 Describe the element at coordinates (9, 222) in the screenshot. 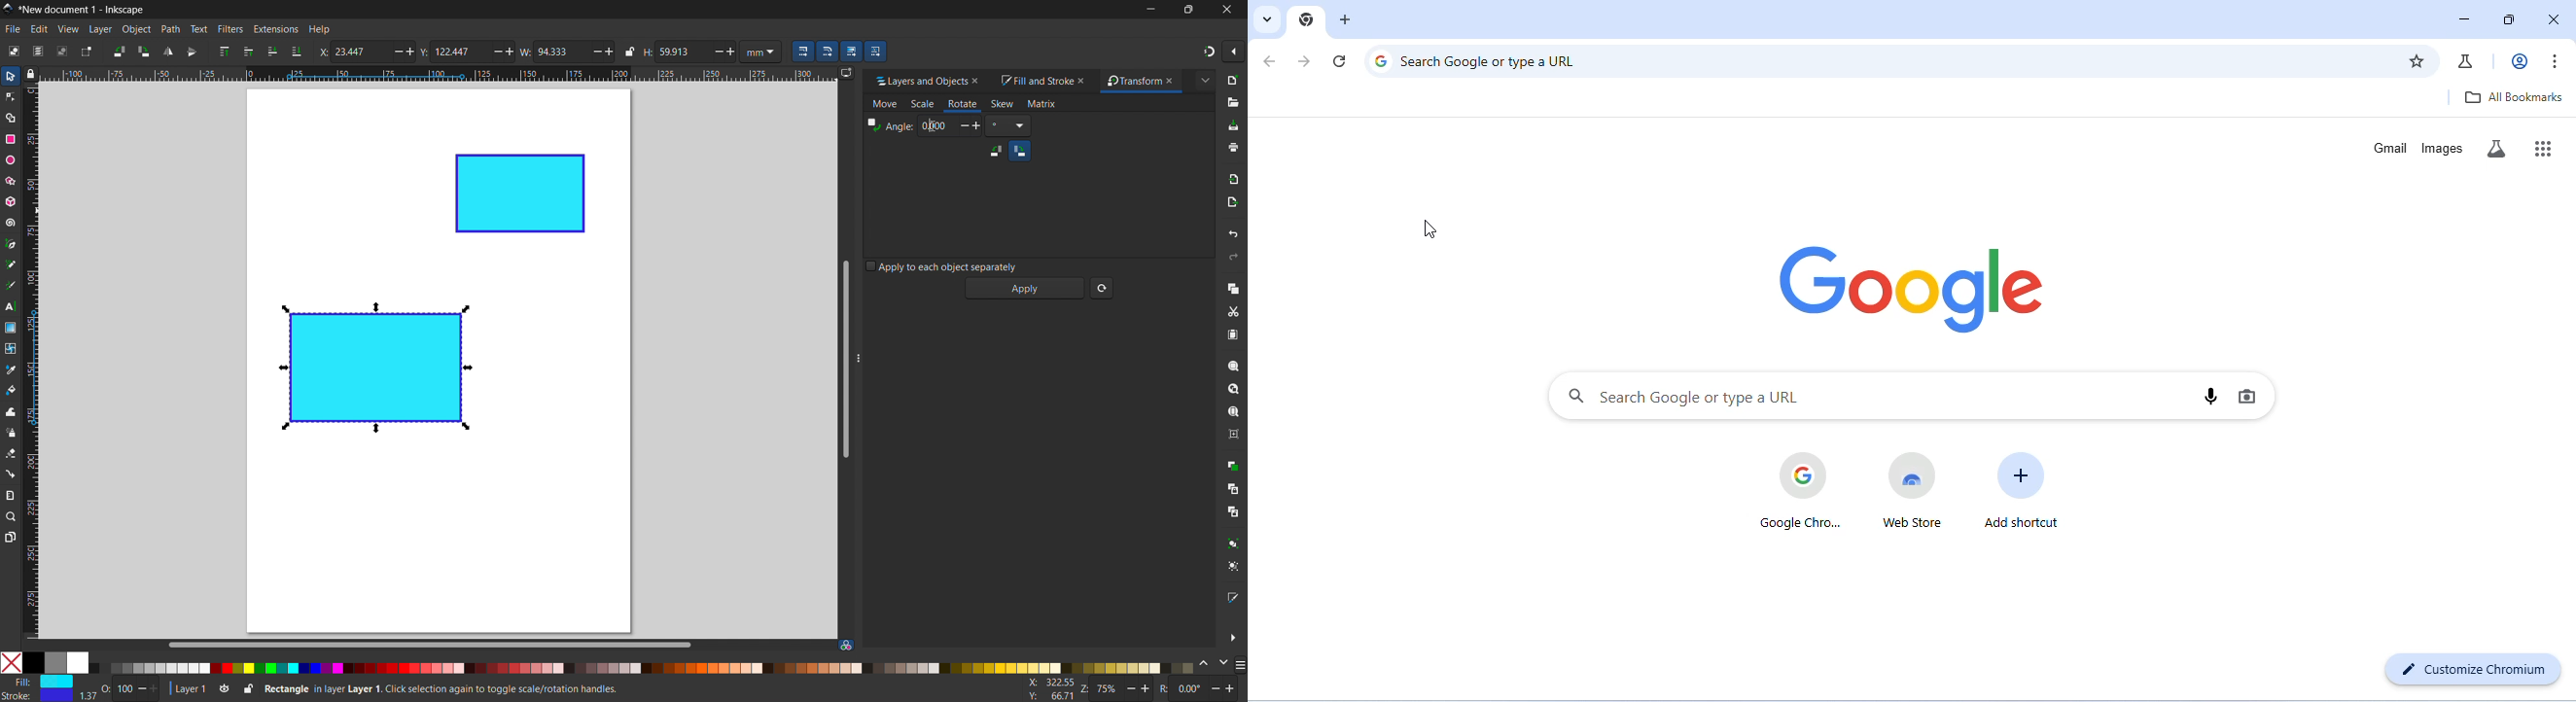

I see `spiral tool` at that location.